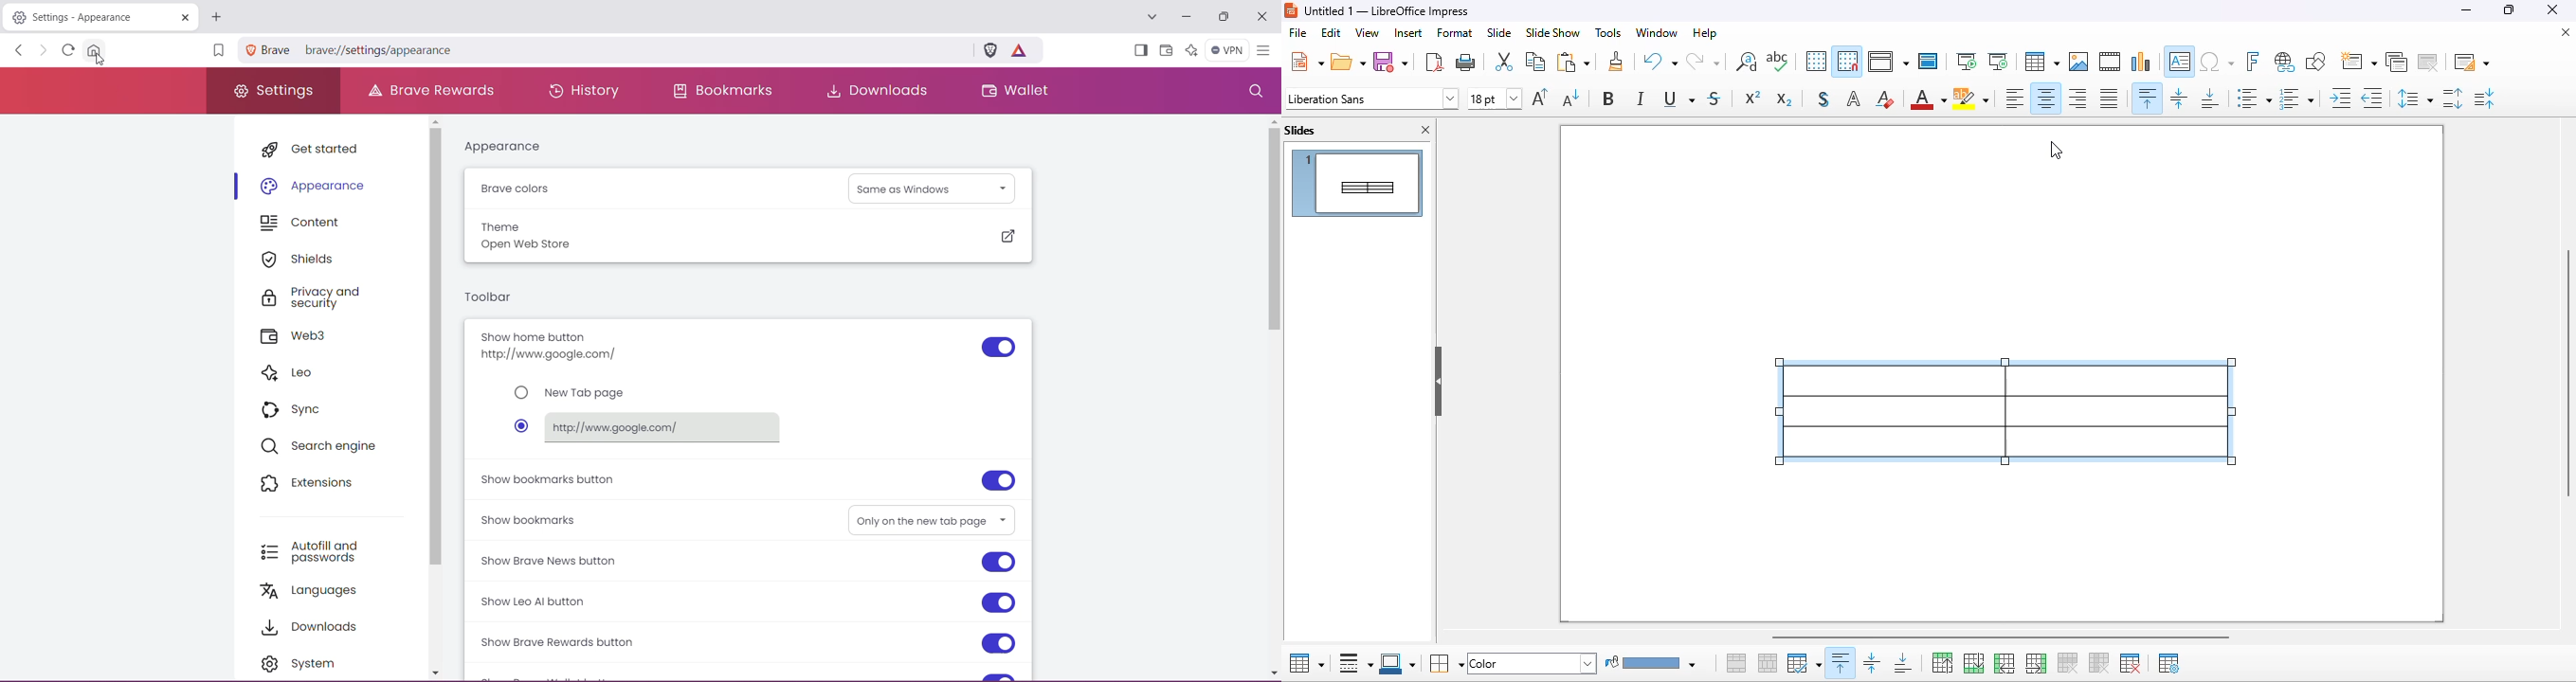  Describe the element at coordinates (1356, 662) in the screenshot. I see `border style` at that location.